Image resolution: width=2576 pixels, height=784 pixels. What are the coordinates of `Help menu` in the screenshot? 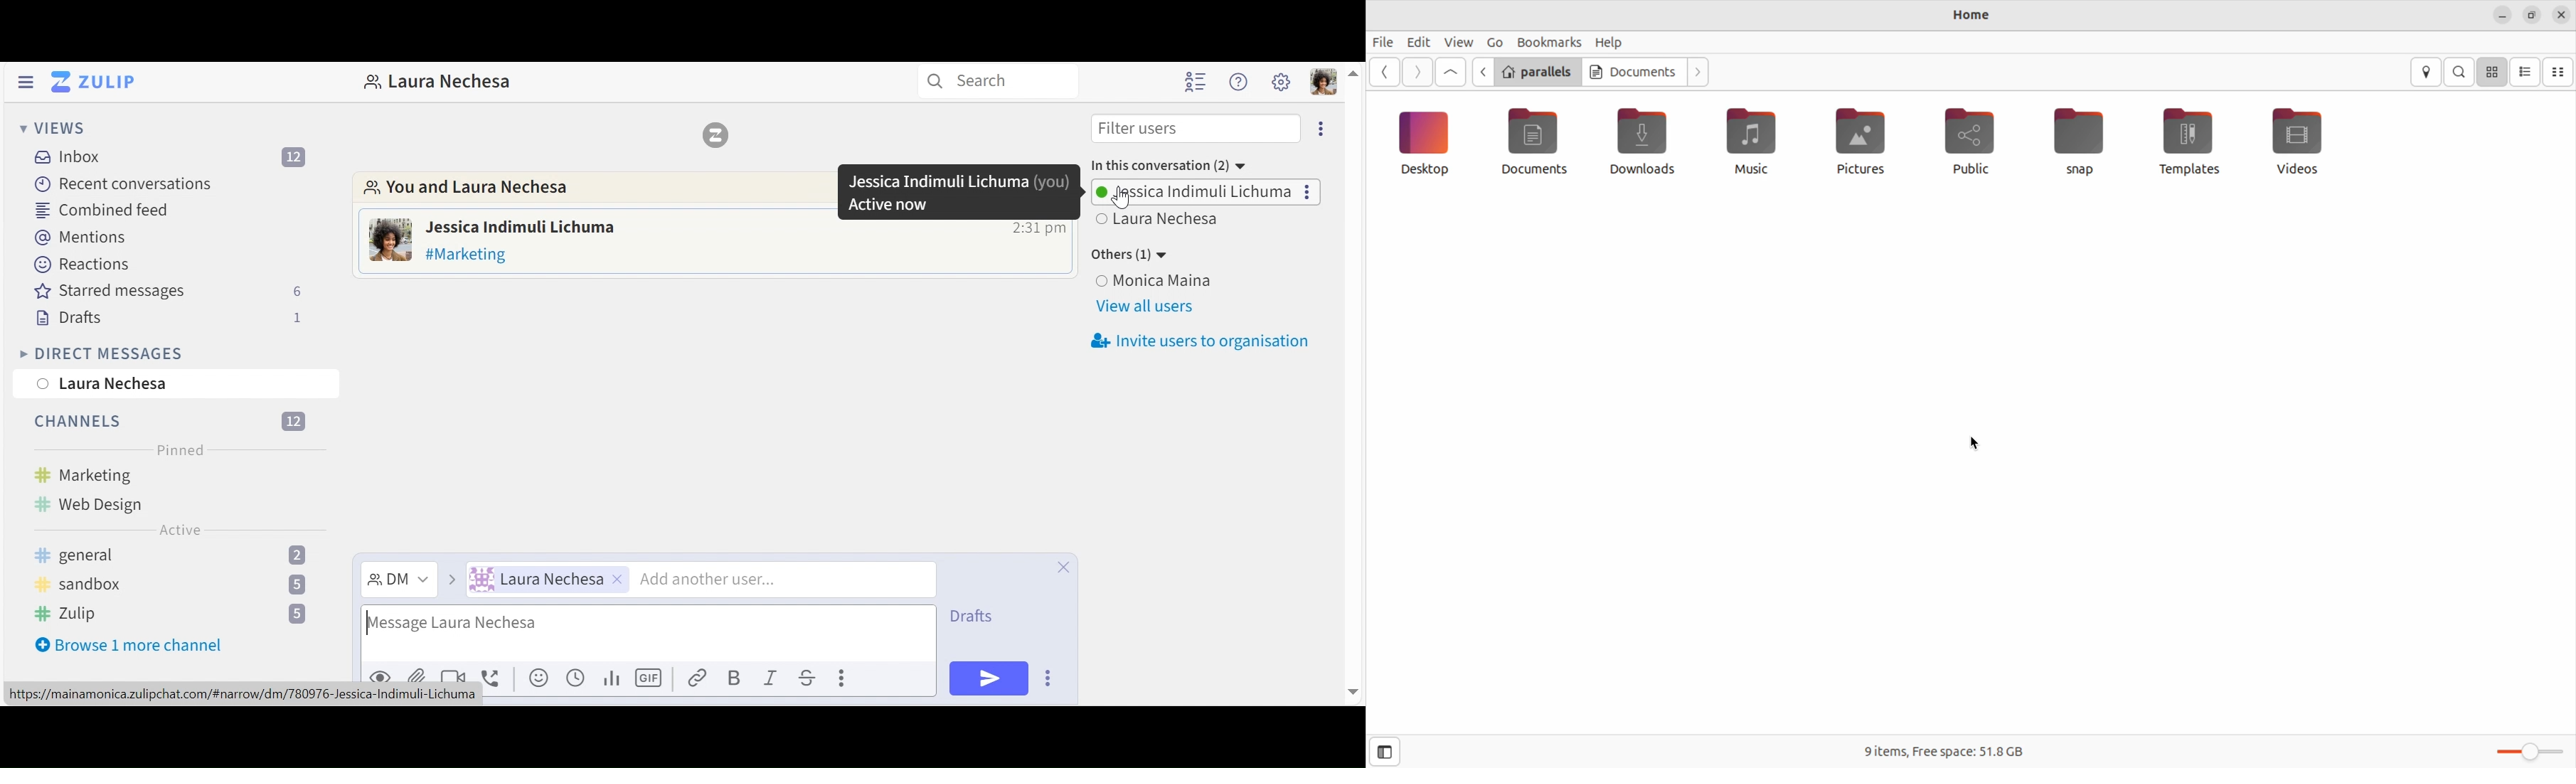 It's located at (1240, 82).